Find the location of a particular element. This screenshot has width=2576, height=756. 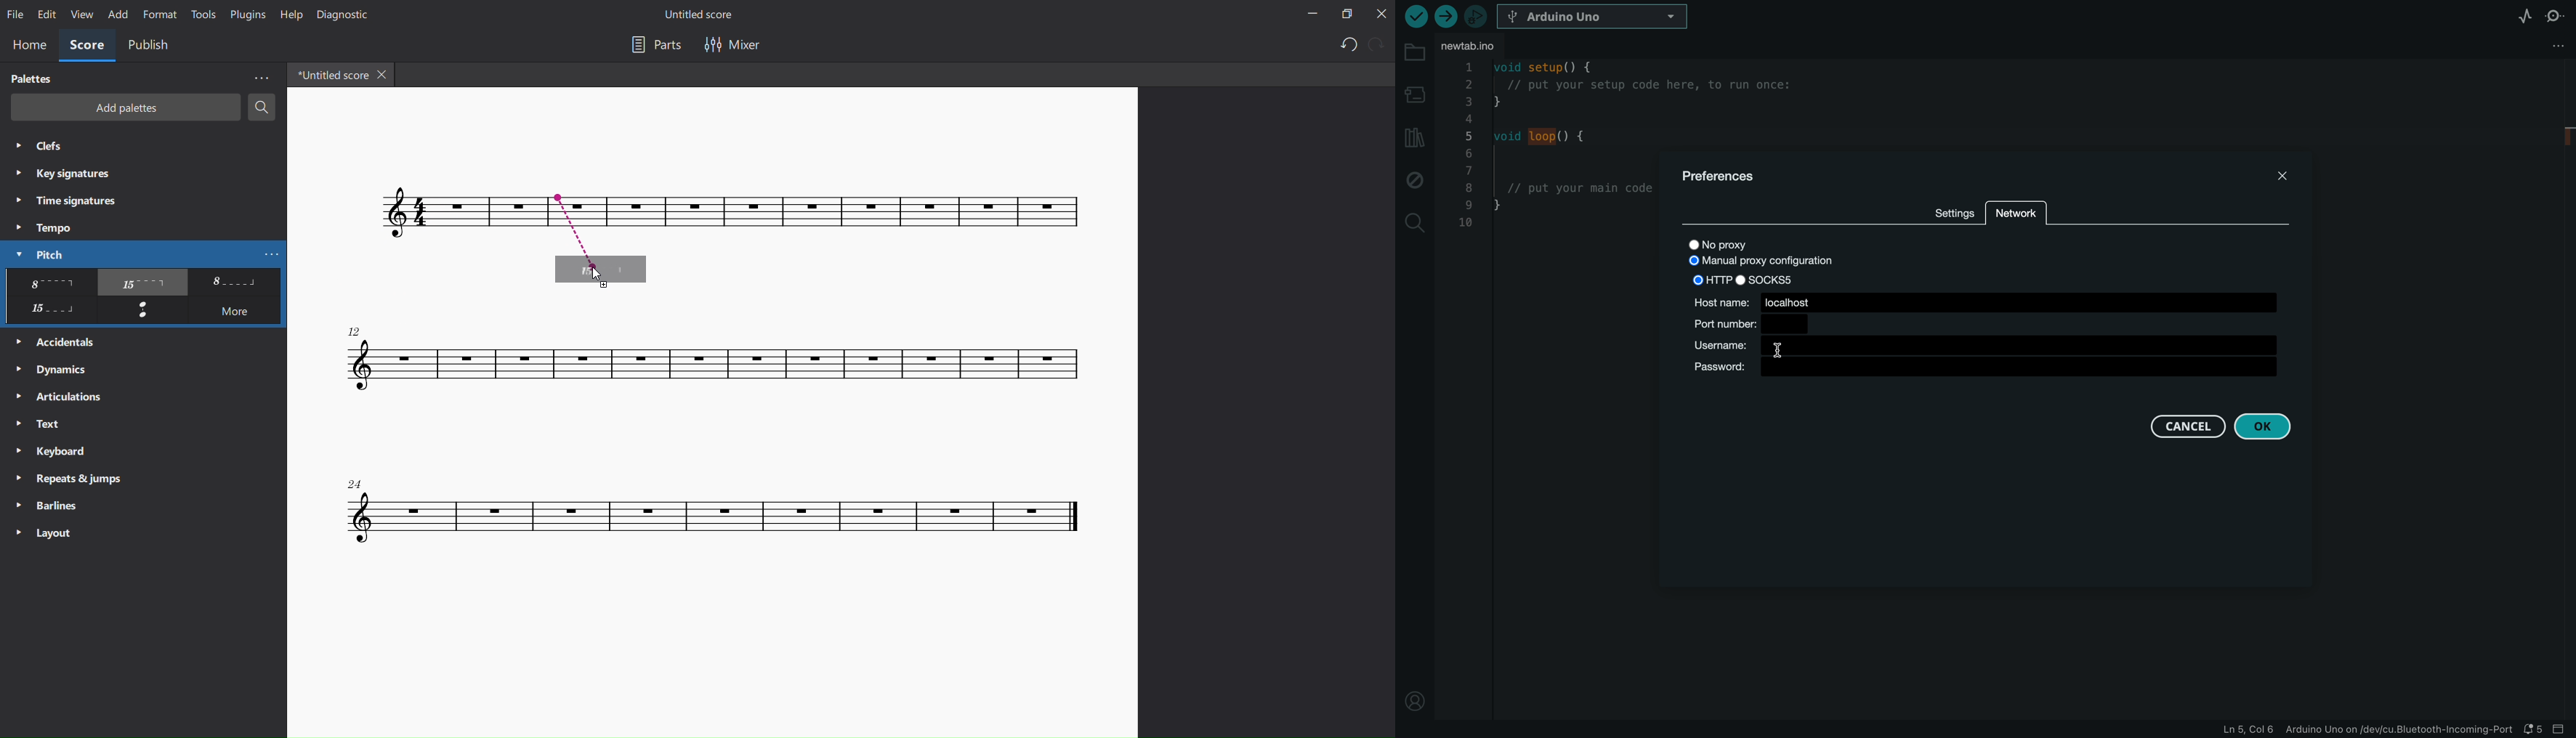

home is located at coordinates (25, 46).